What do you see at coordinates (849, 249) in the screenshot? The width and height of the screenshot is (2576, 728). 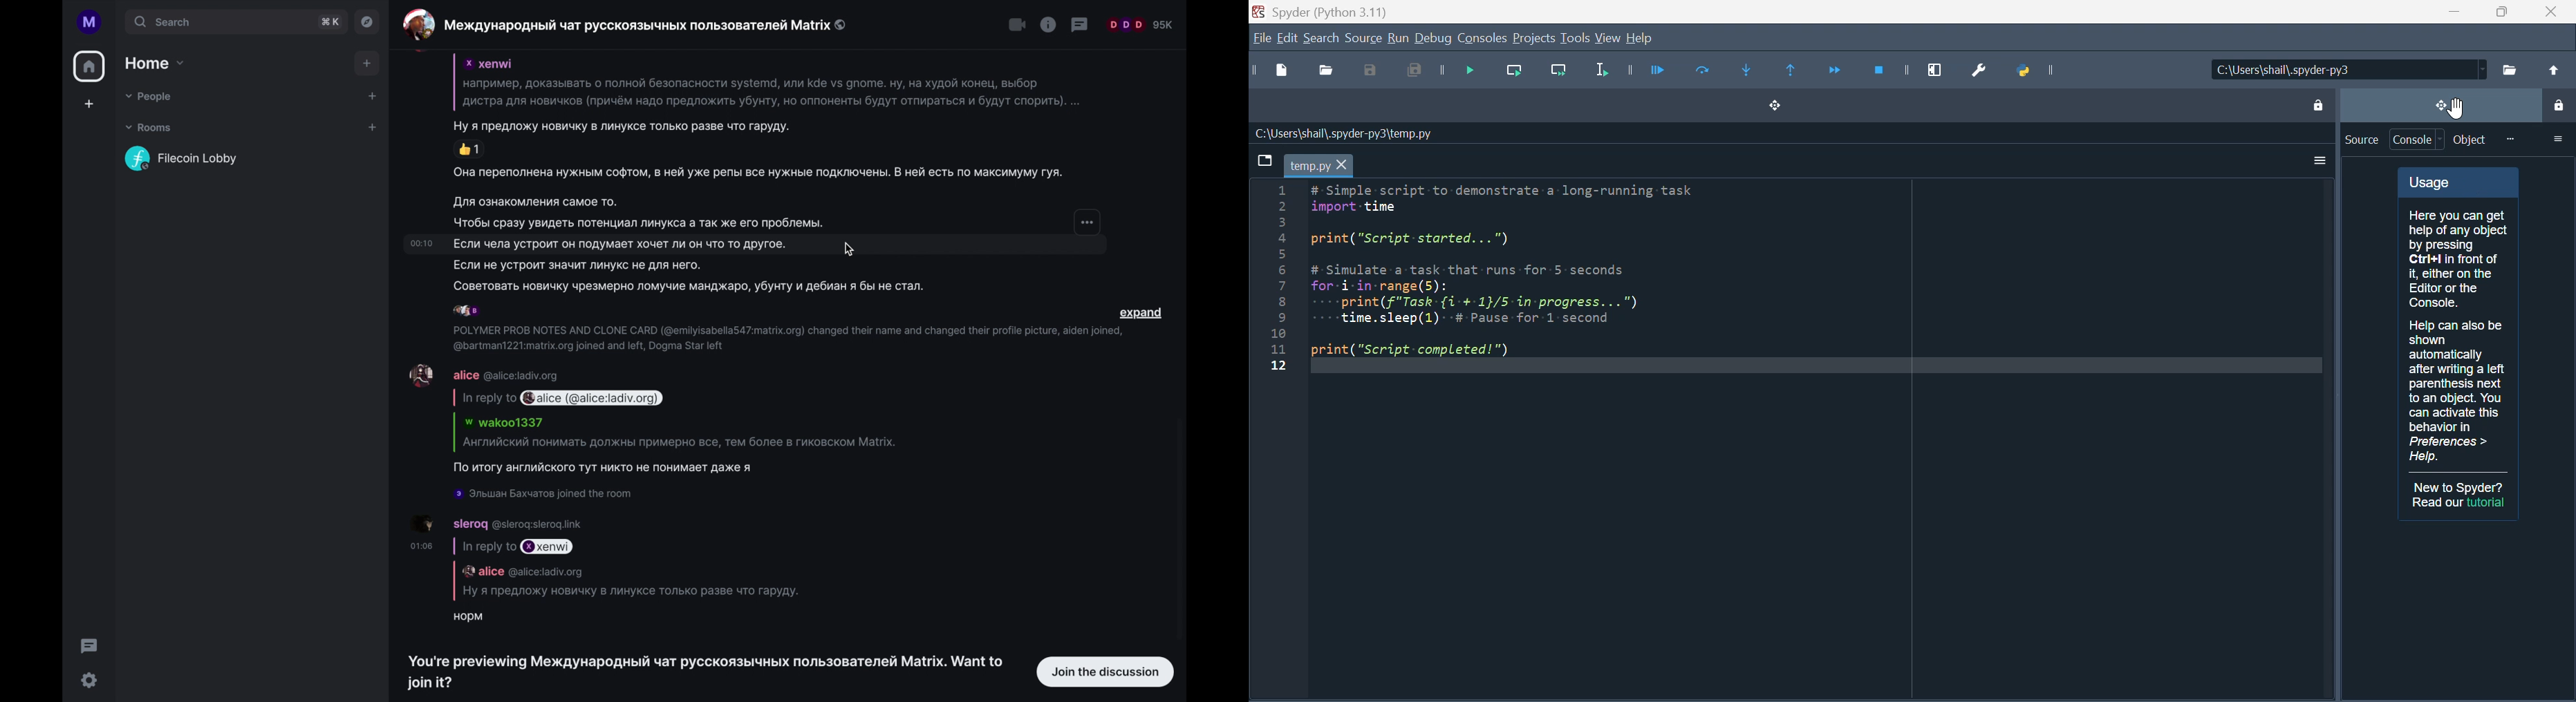 I see `cursor` at bounding box center [849, 249].